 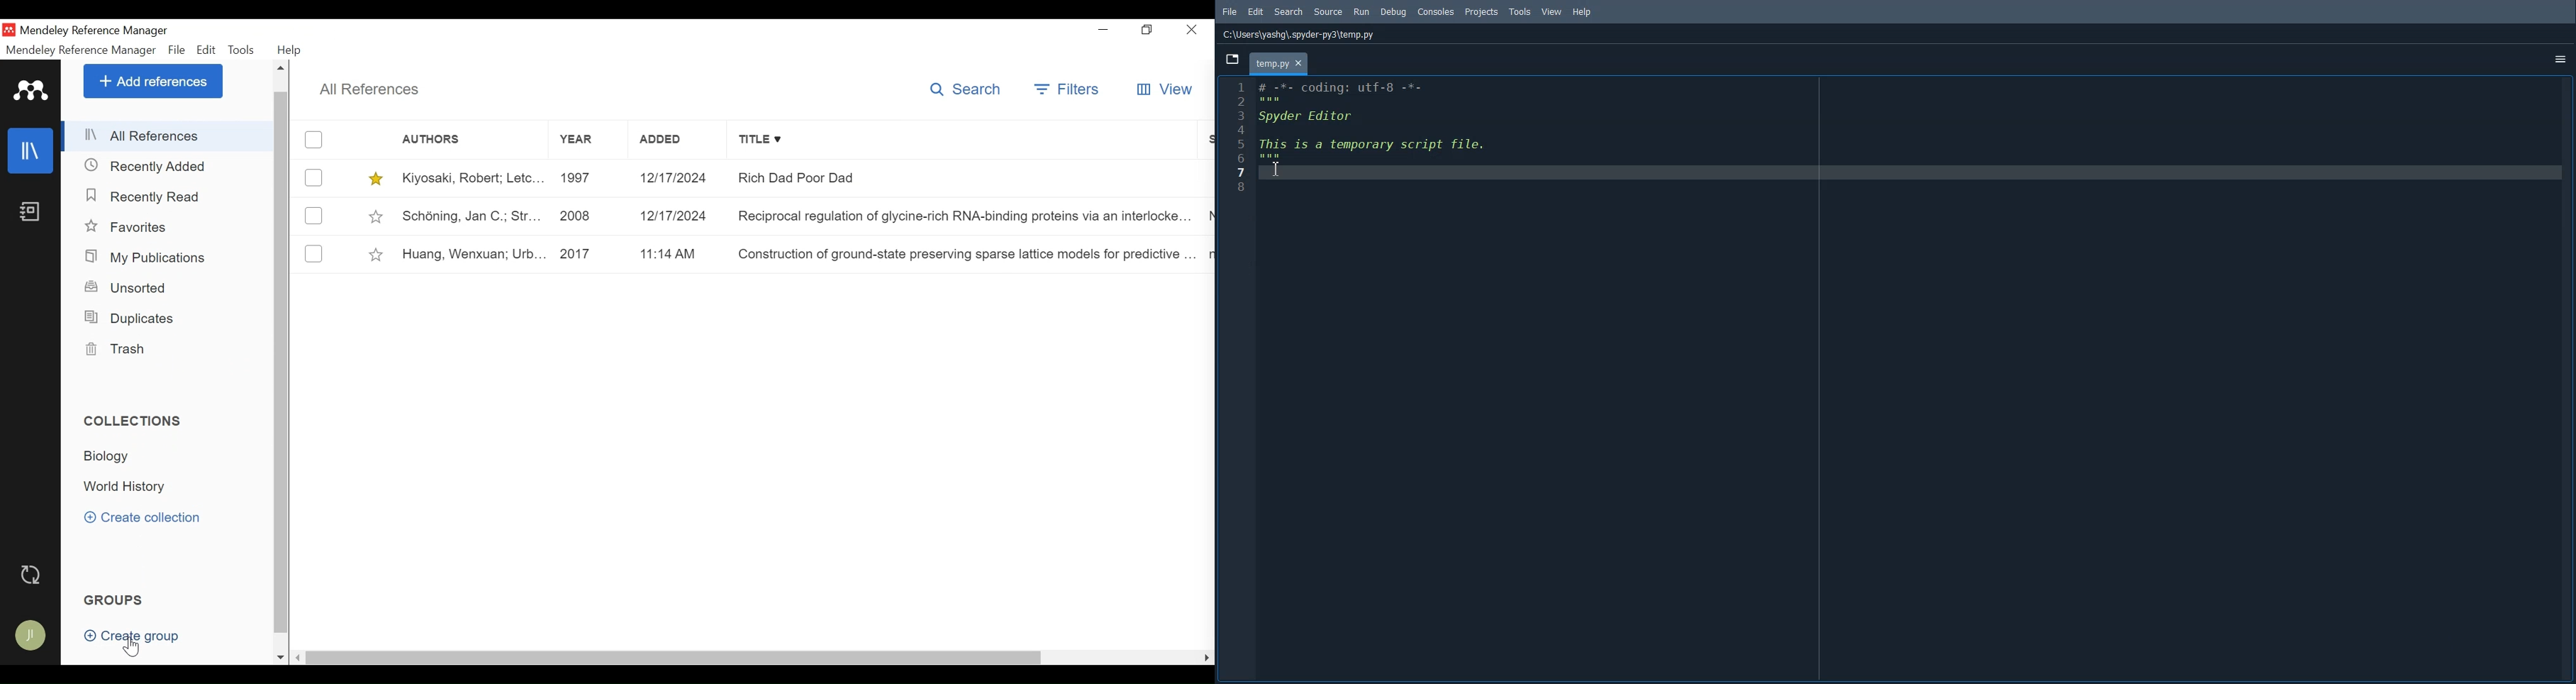 I want to click on All References, so click(x=169, y=136).